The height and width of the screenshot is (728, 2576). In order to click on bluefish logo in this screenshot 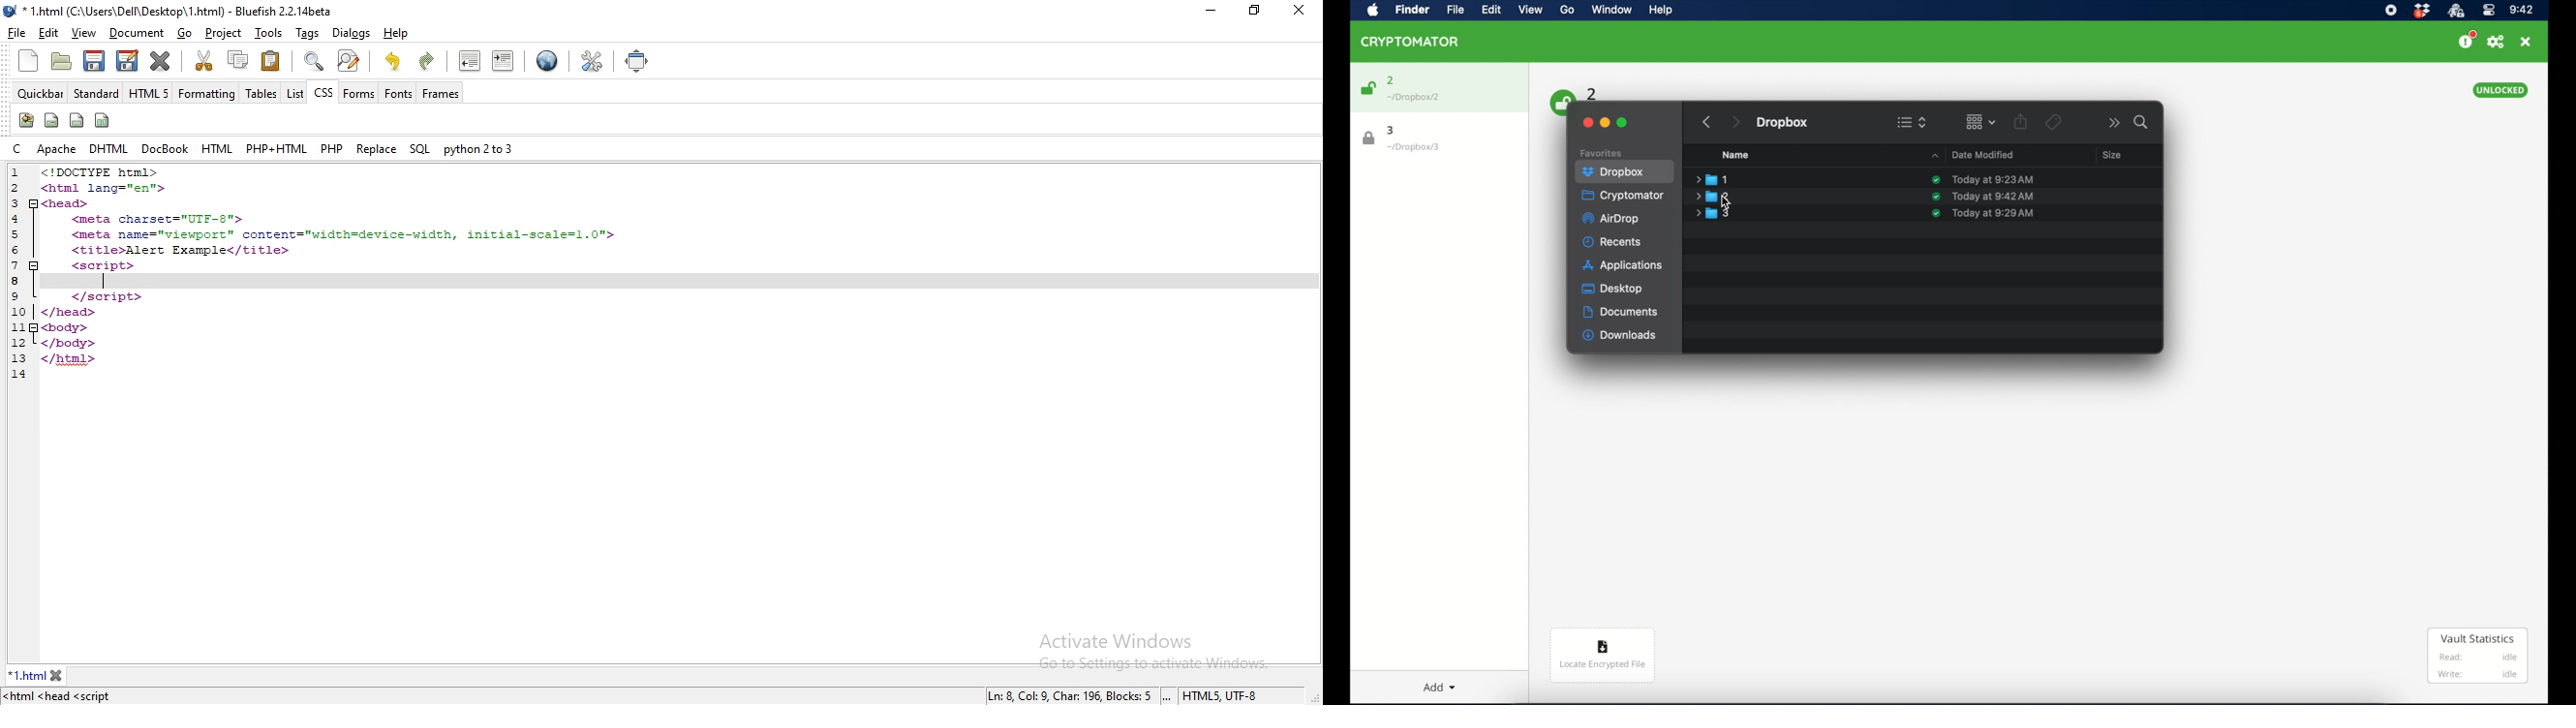, I will do `click(11, 12)`.